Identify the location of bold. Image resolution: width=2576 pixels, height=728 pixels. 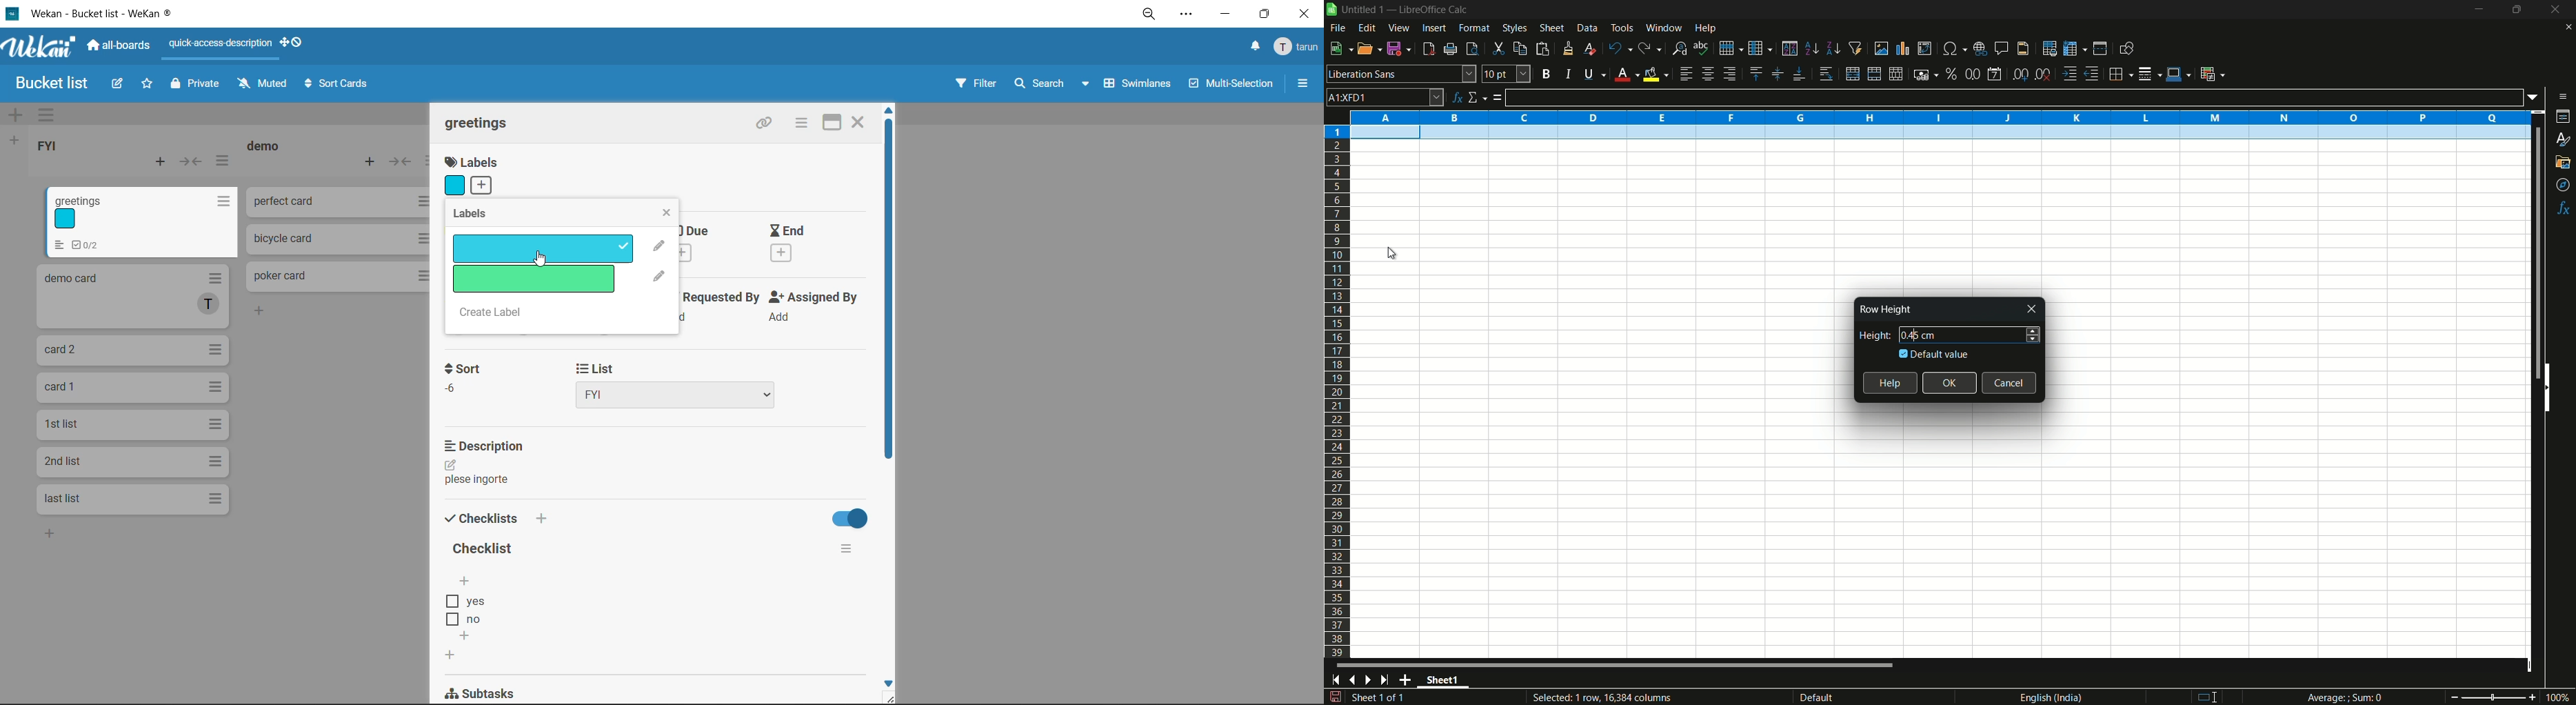
(1546, 73).